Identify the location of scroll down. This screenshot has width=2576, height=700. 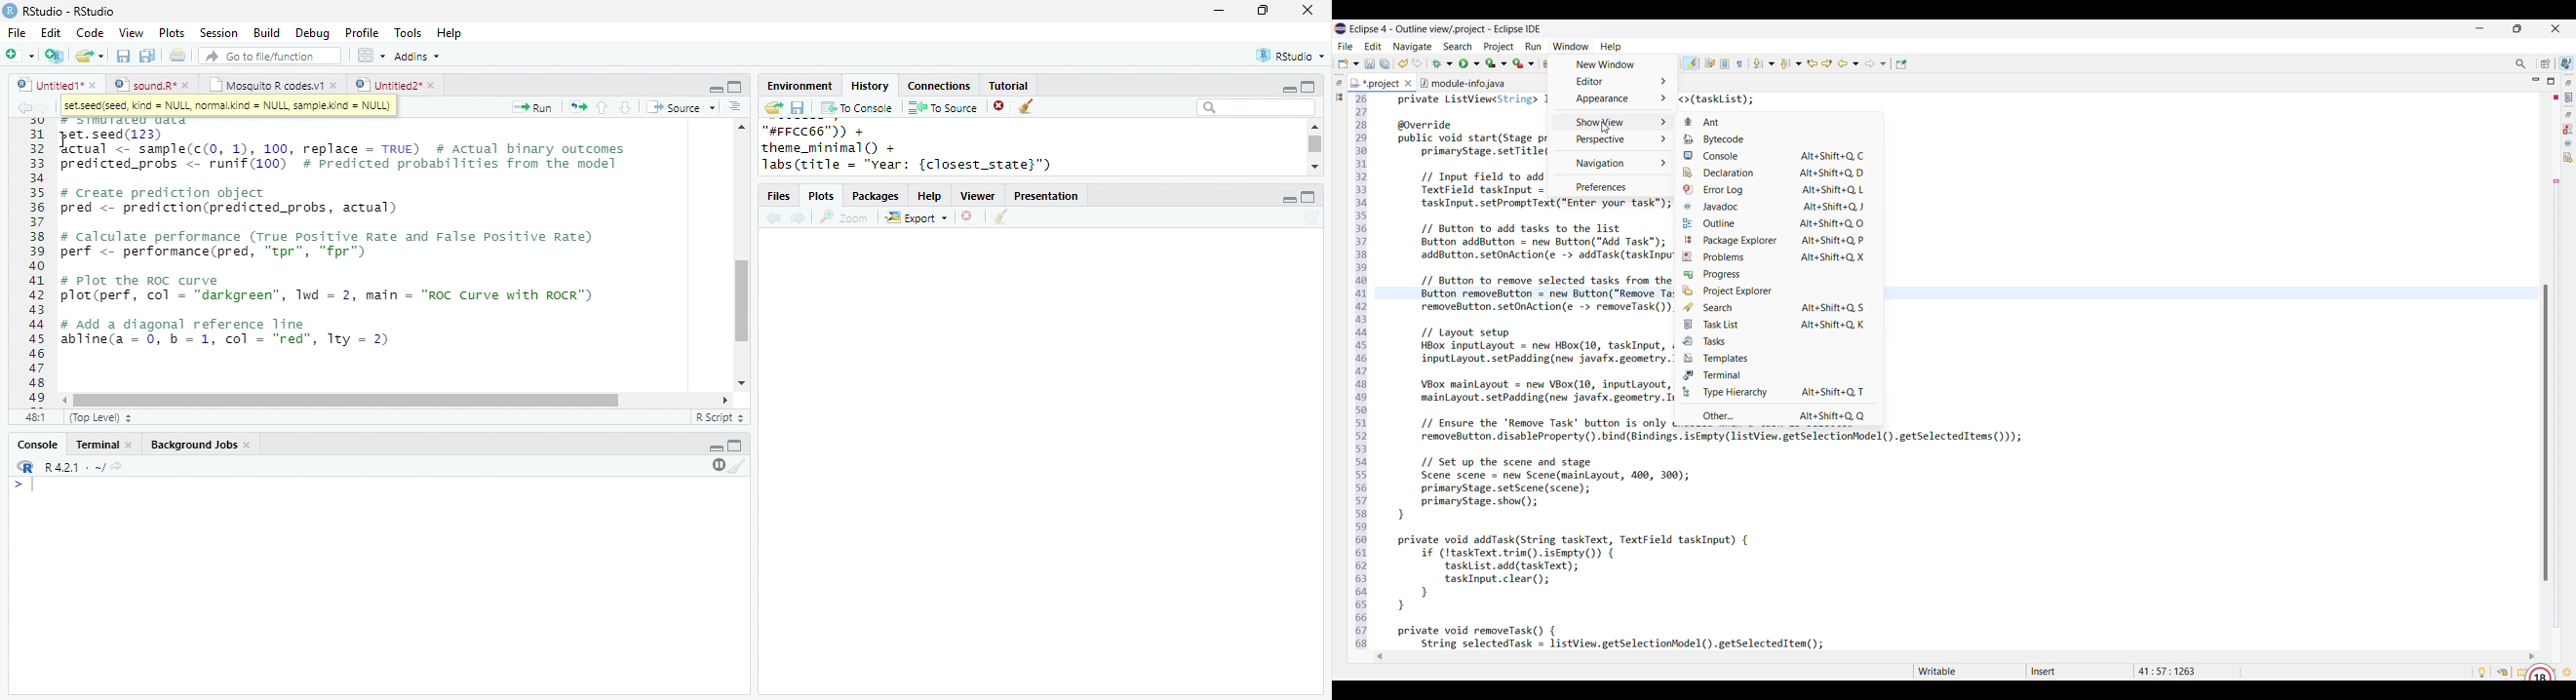
(1314, 166).